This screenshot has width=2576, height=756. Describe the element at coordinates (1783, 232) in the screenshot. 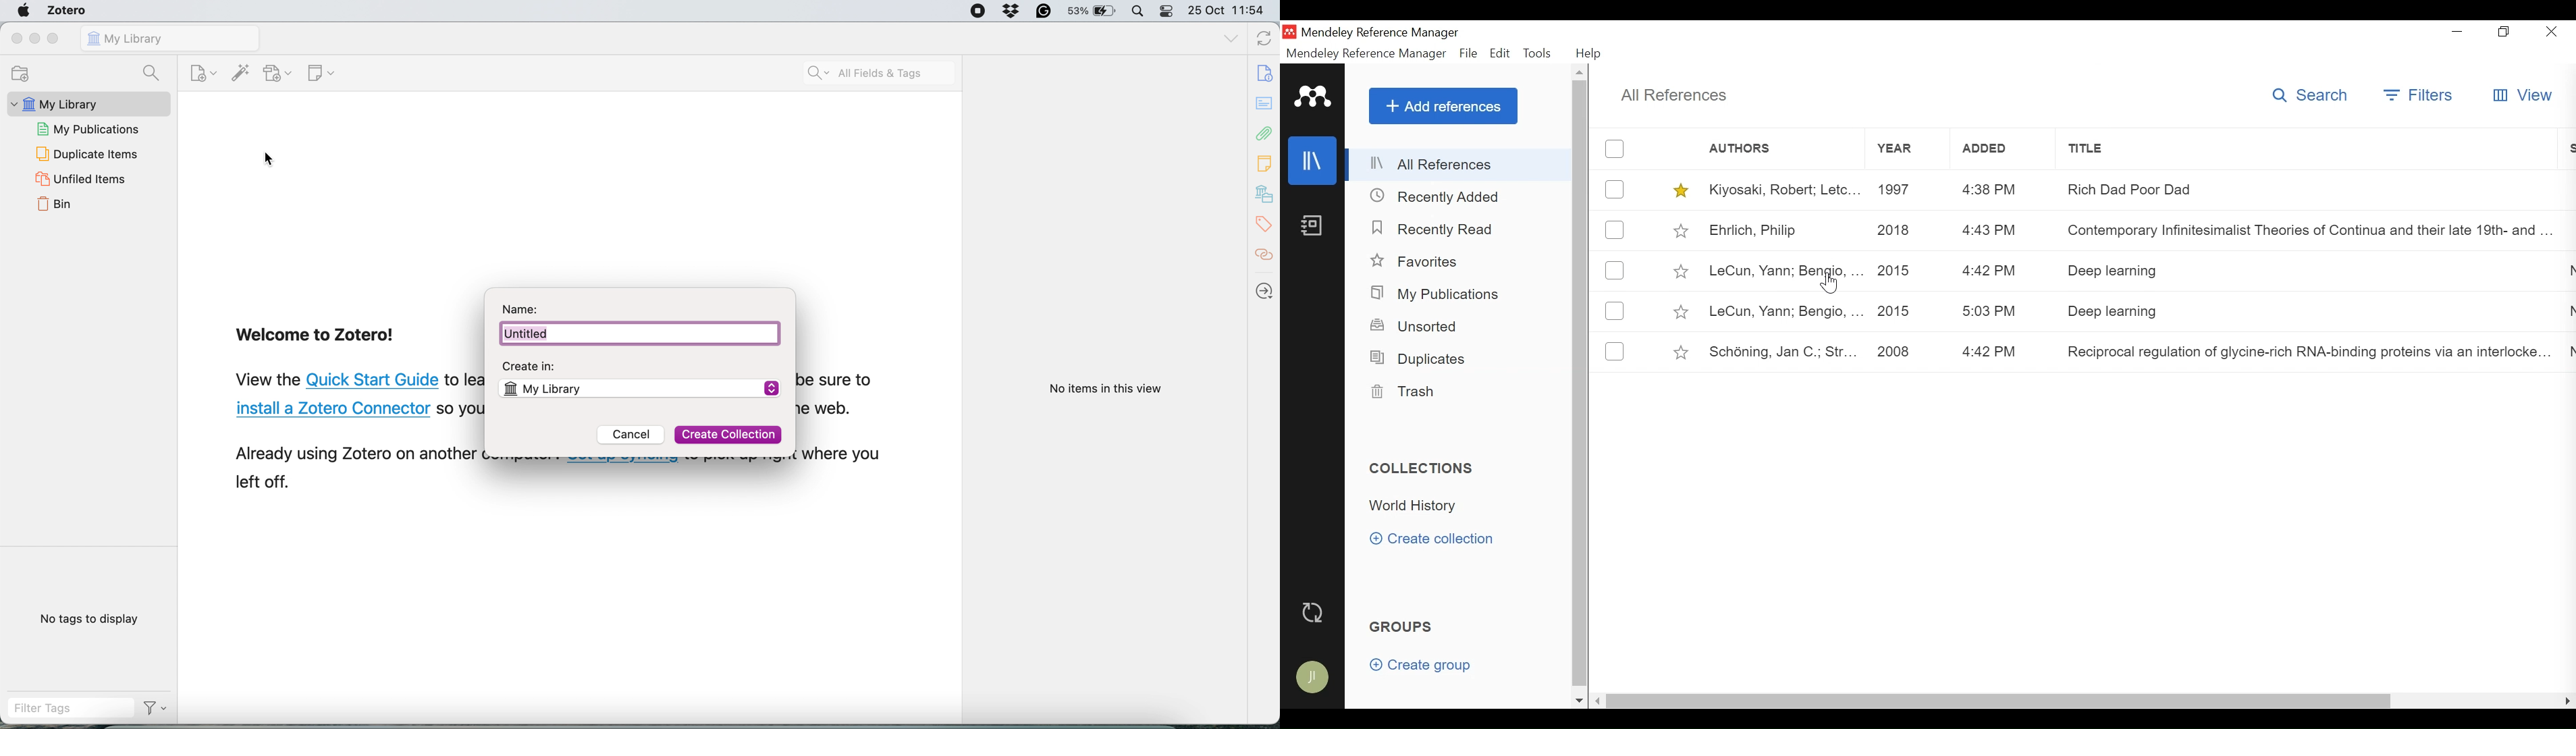

I see `Ehrlich, Philip` at that location.